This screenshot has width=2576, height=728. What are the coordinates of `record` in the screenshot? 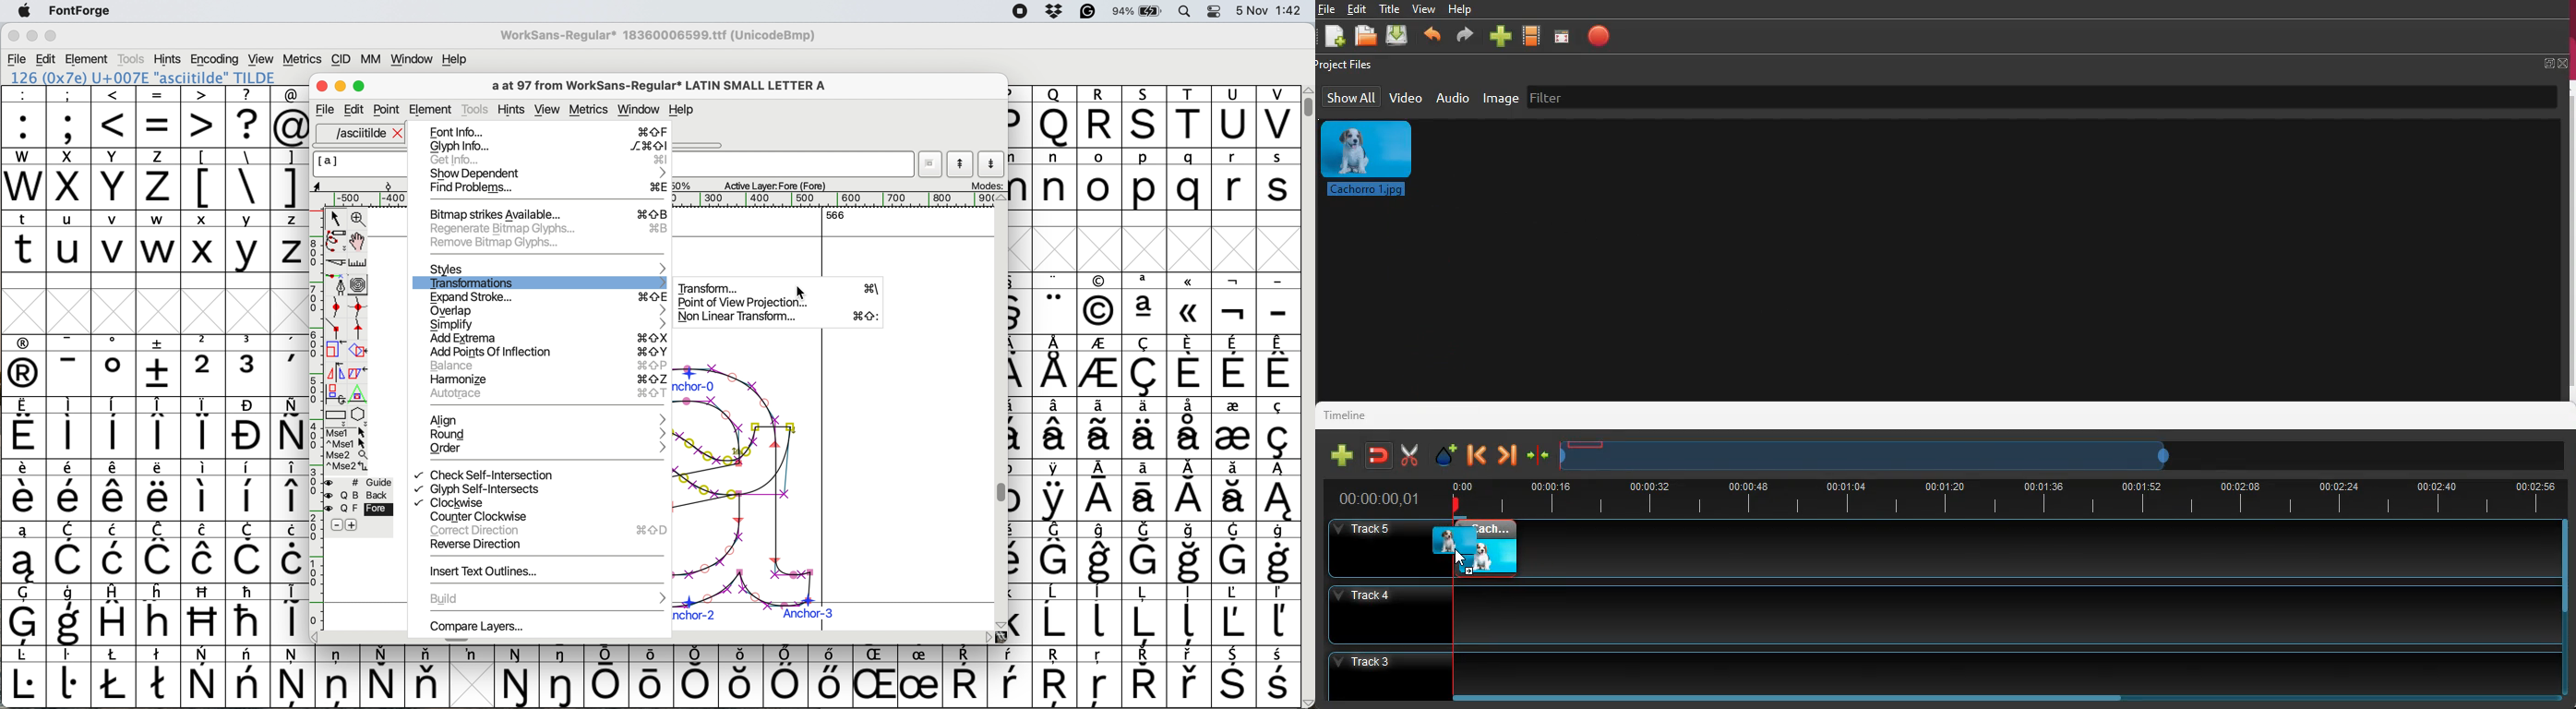 It's located at (1600, 36).